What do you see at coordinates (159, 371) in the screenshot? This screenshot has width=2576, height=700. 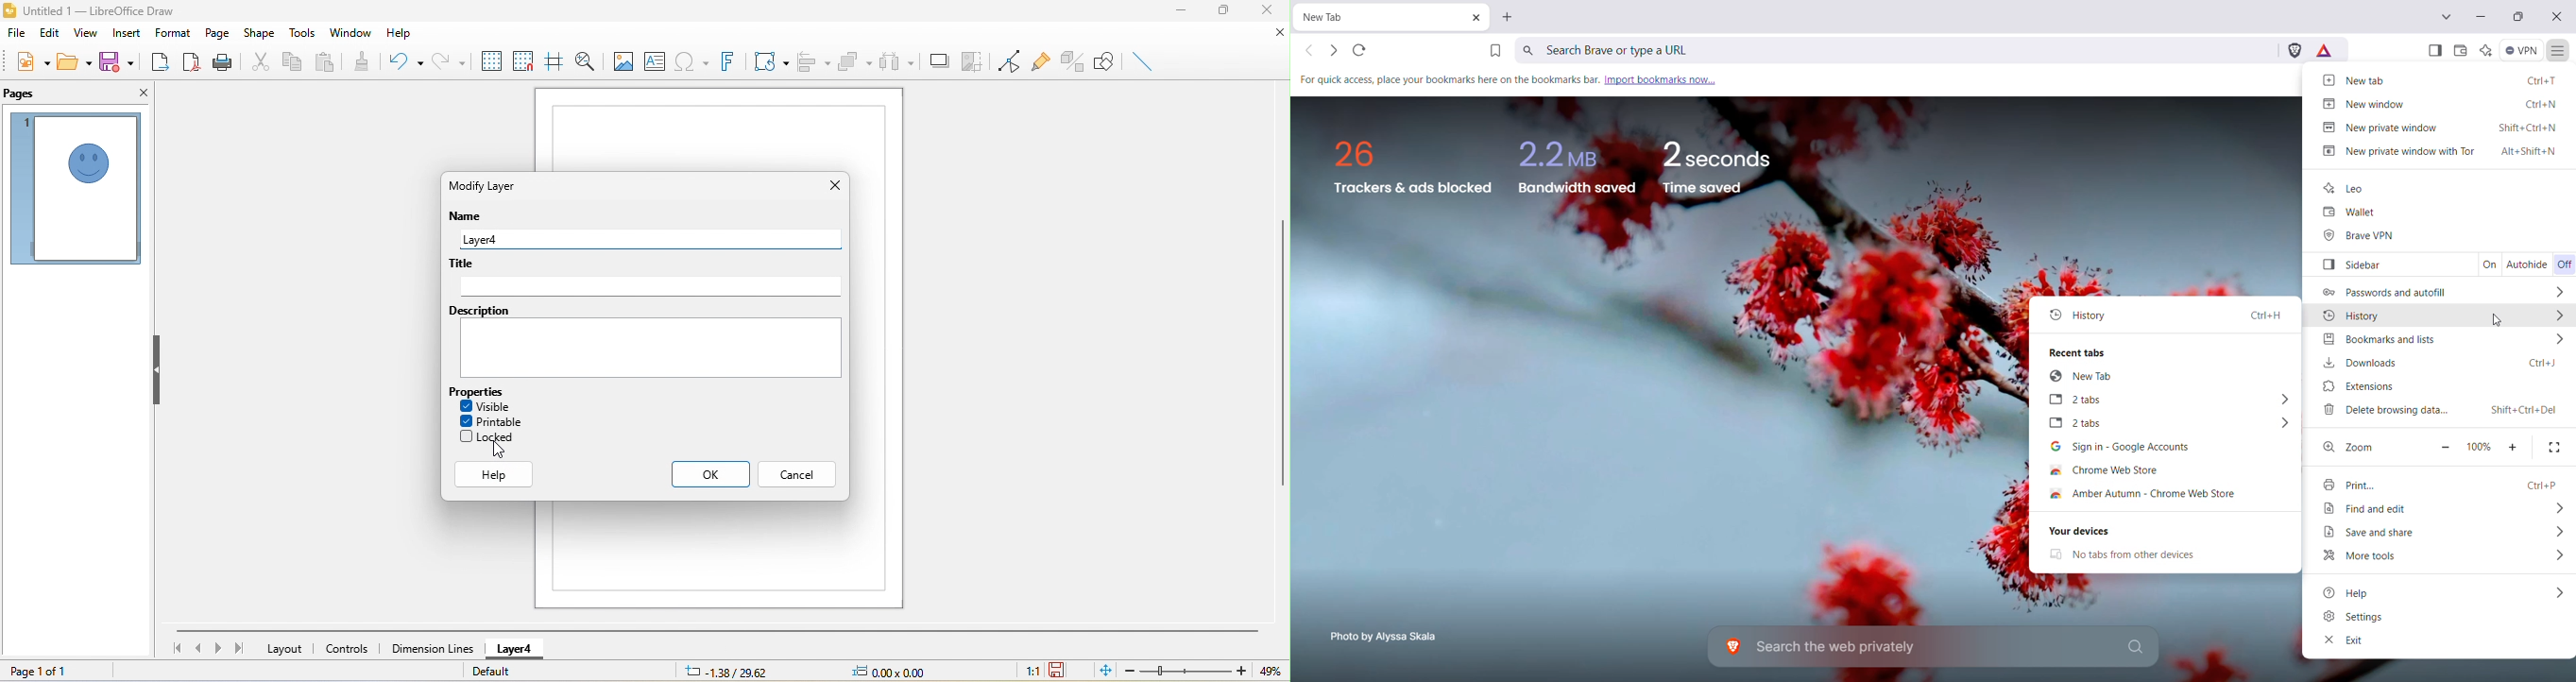 I see `hide` at bounding box center [159, 371].